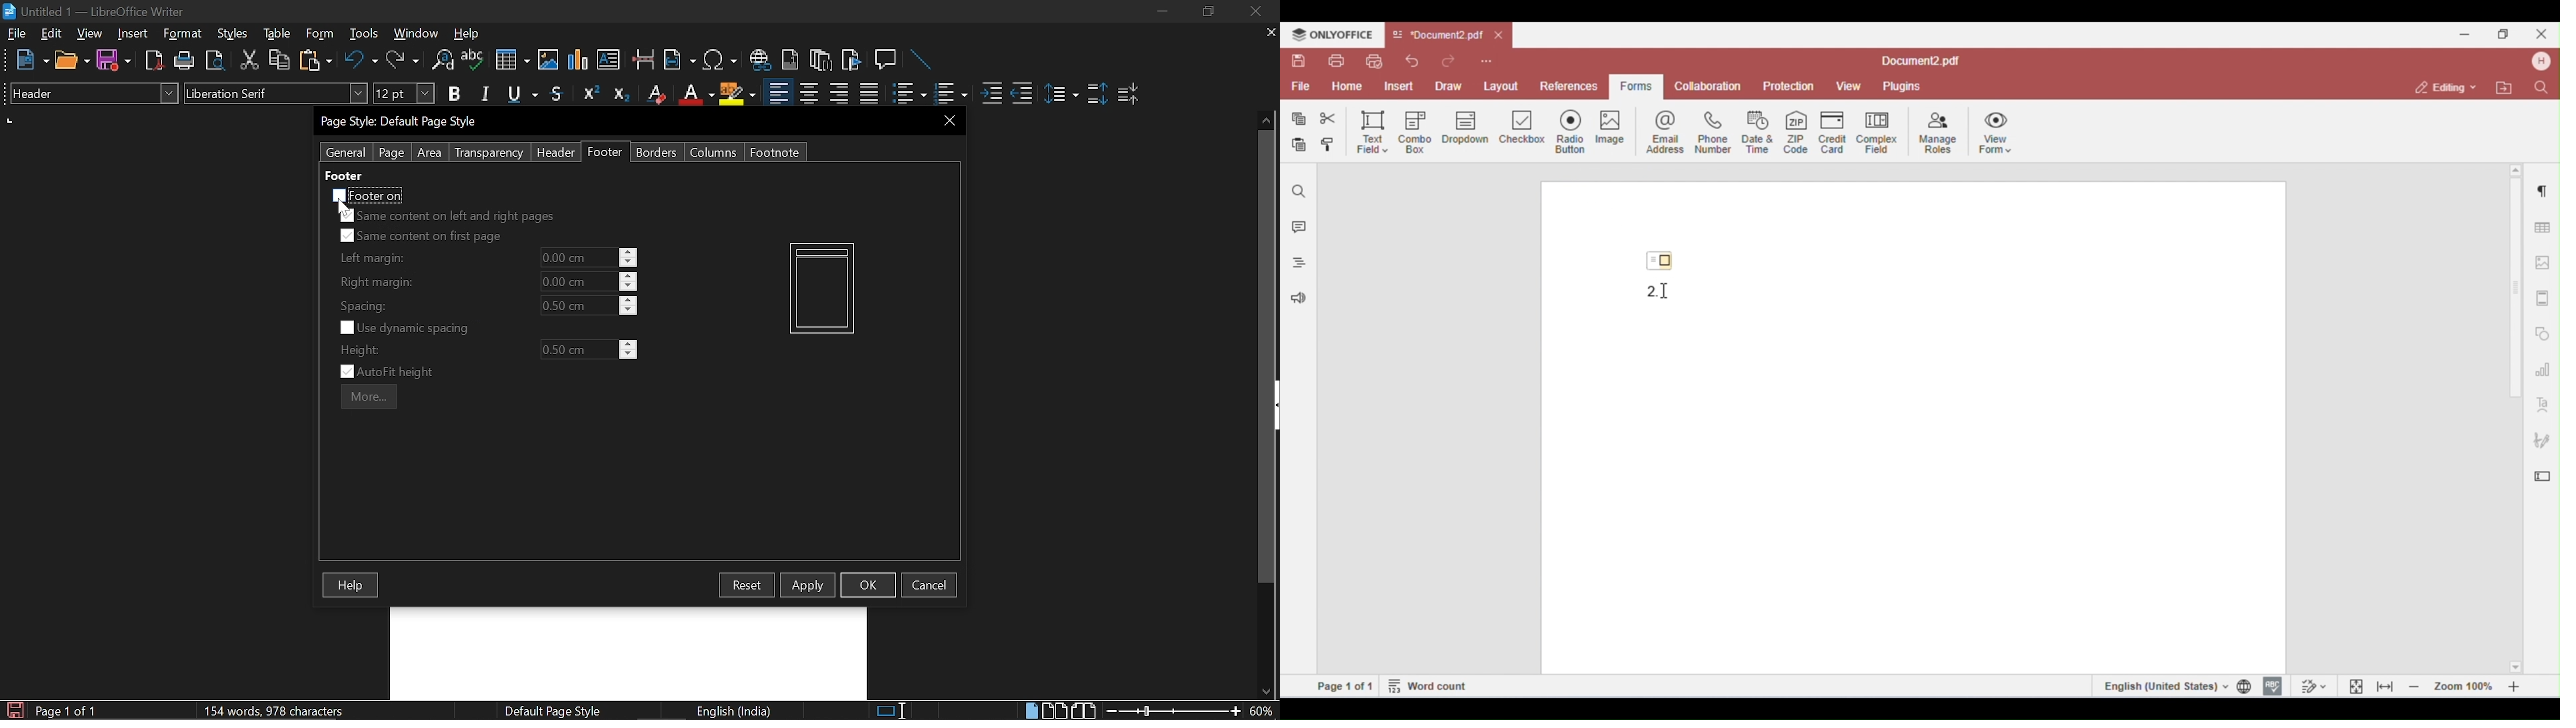  What do you see at coordinates (588, 94) in the screenshot?
I see `Superscript` at bounding box center [588, 94].